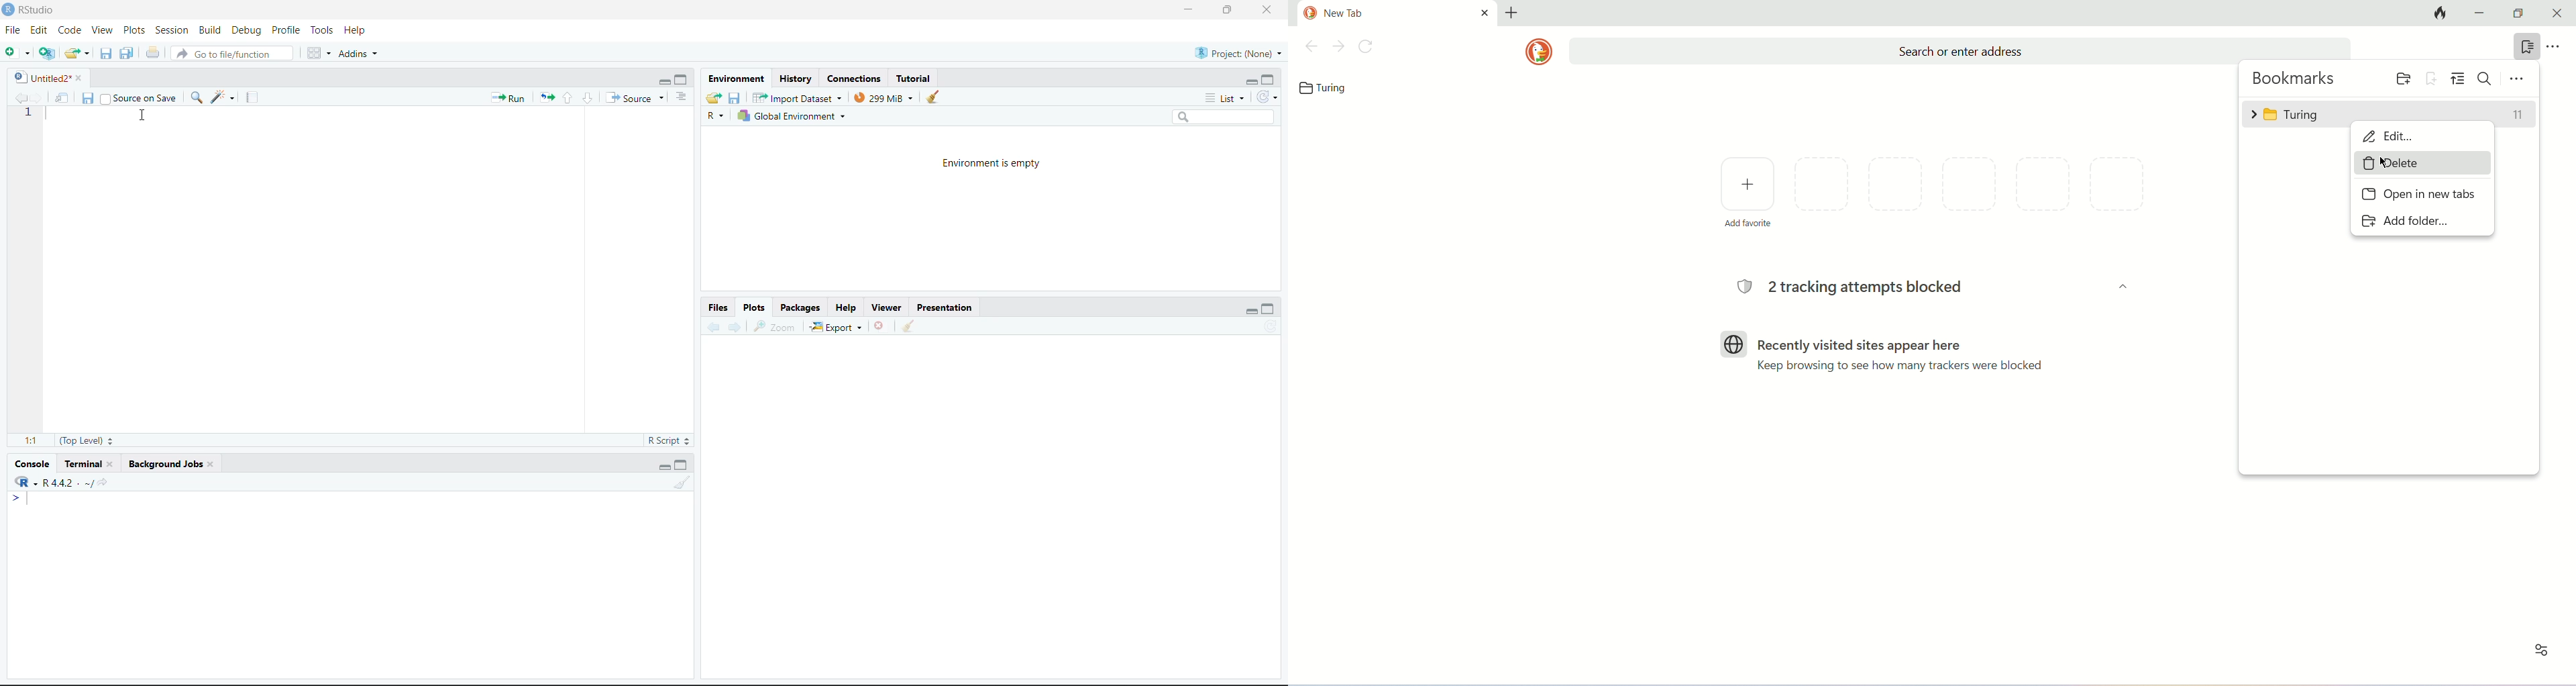  Describe the element at coordinates (87, 440) in the screenshot. I see `(Top level)` at that location.